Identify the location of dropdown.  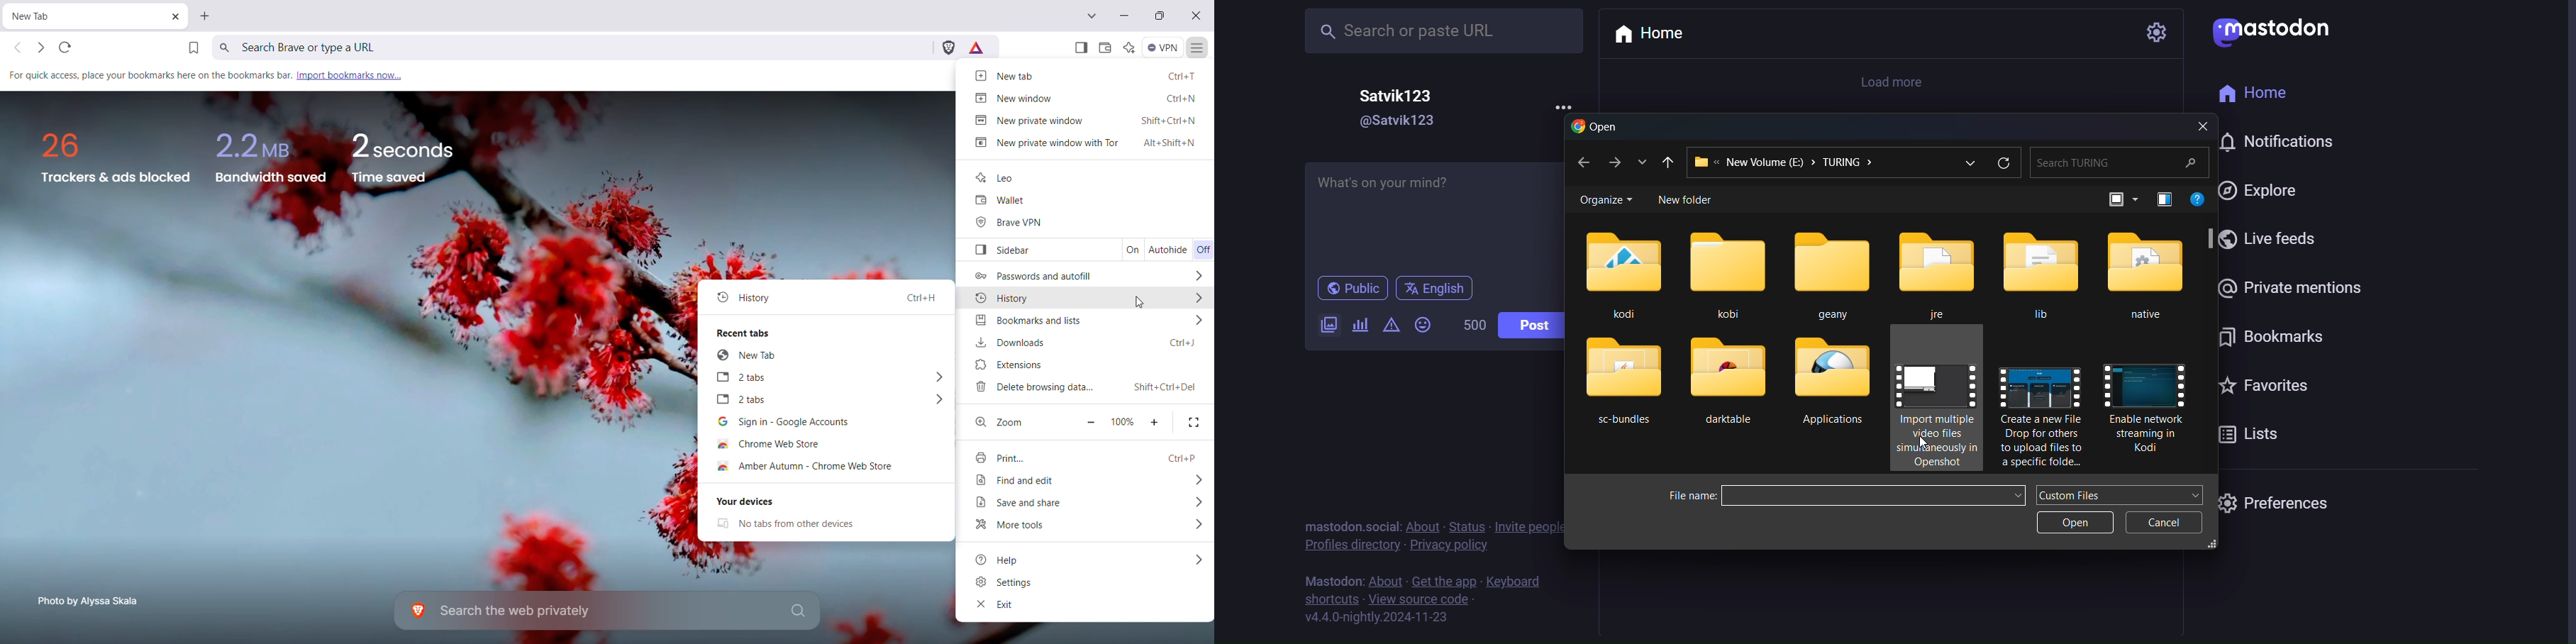
(1971, 165).